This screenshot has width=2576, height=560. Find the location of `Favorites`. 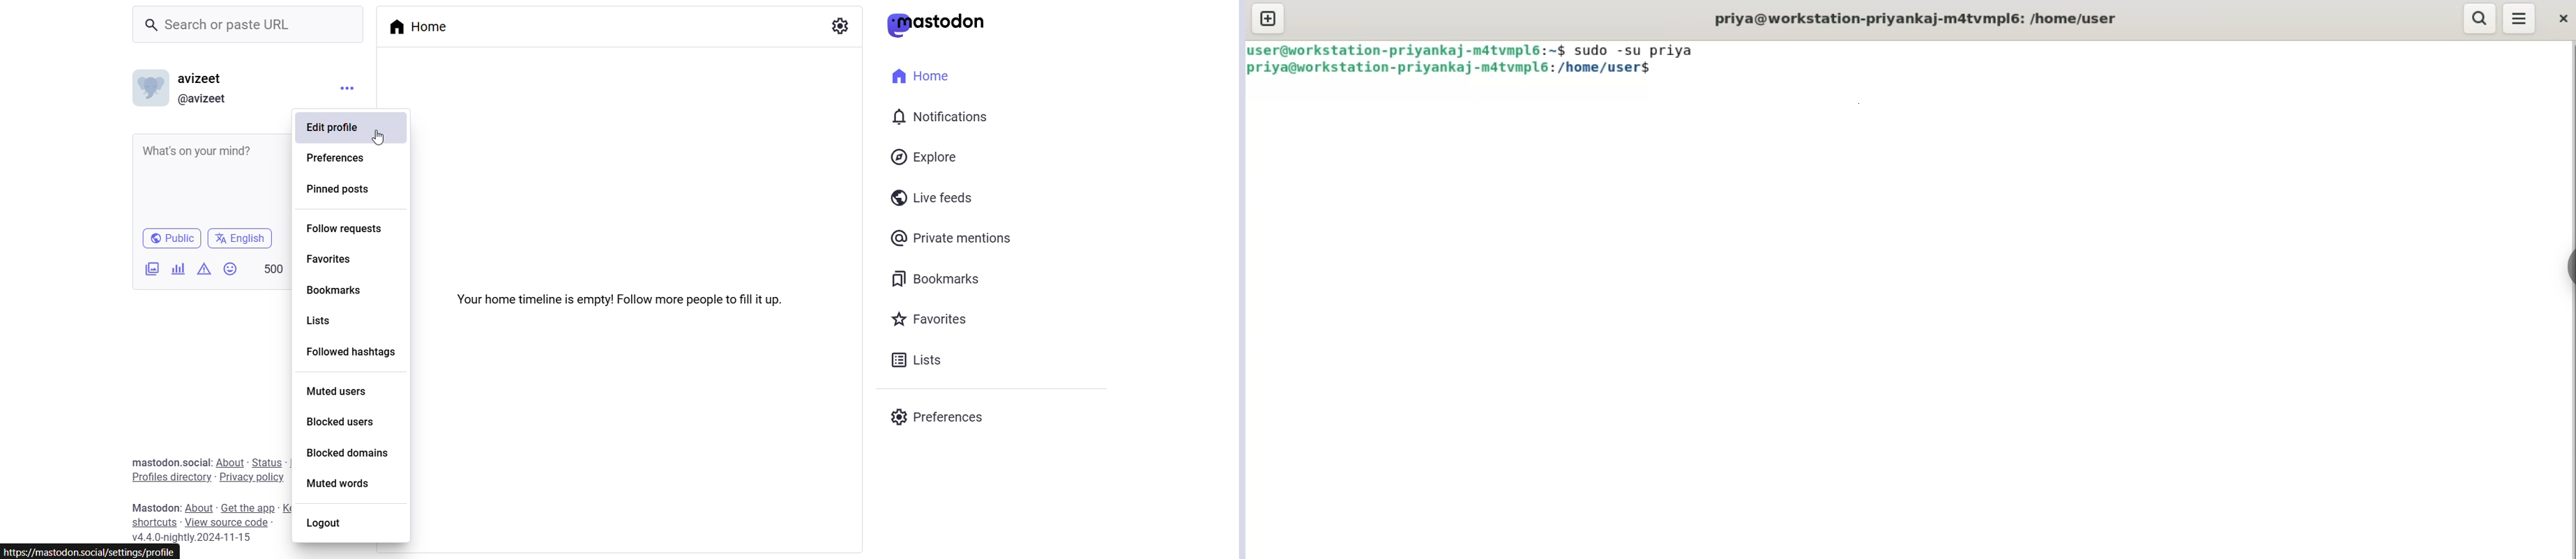

Favorites is located at coordinates (942, 320).